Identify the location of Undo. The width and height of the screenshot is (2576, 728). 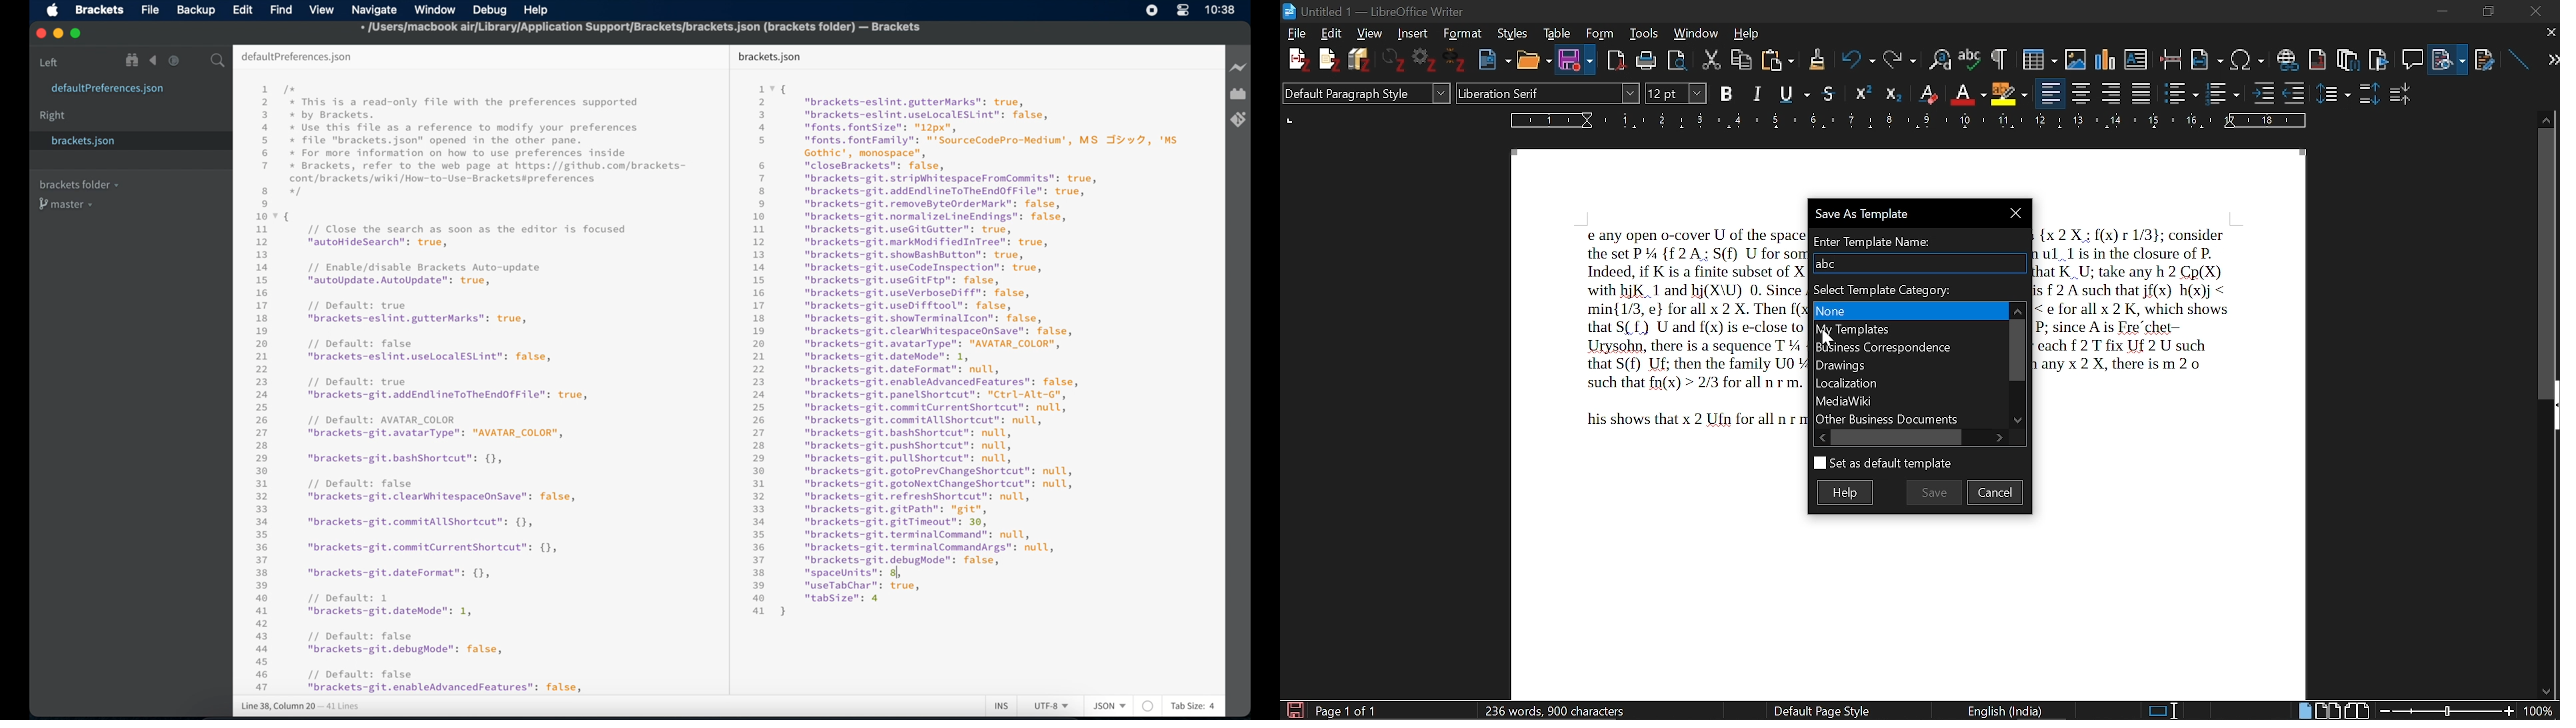
(1852, 59).